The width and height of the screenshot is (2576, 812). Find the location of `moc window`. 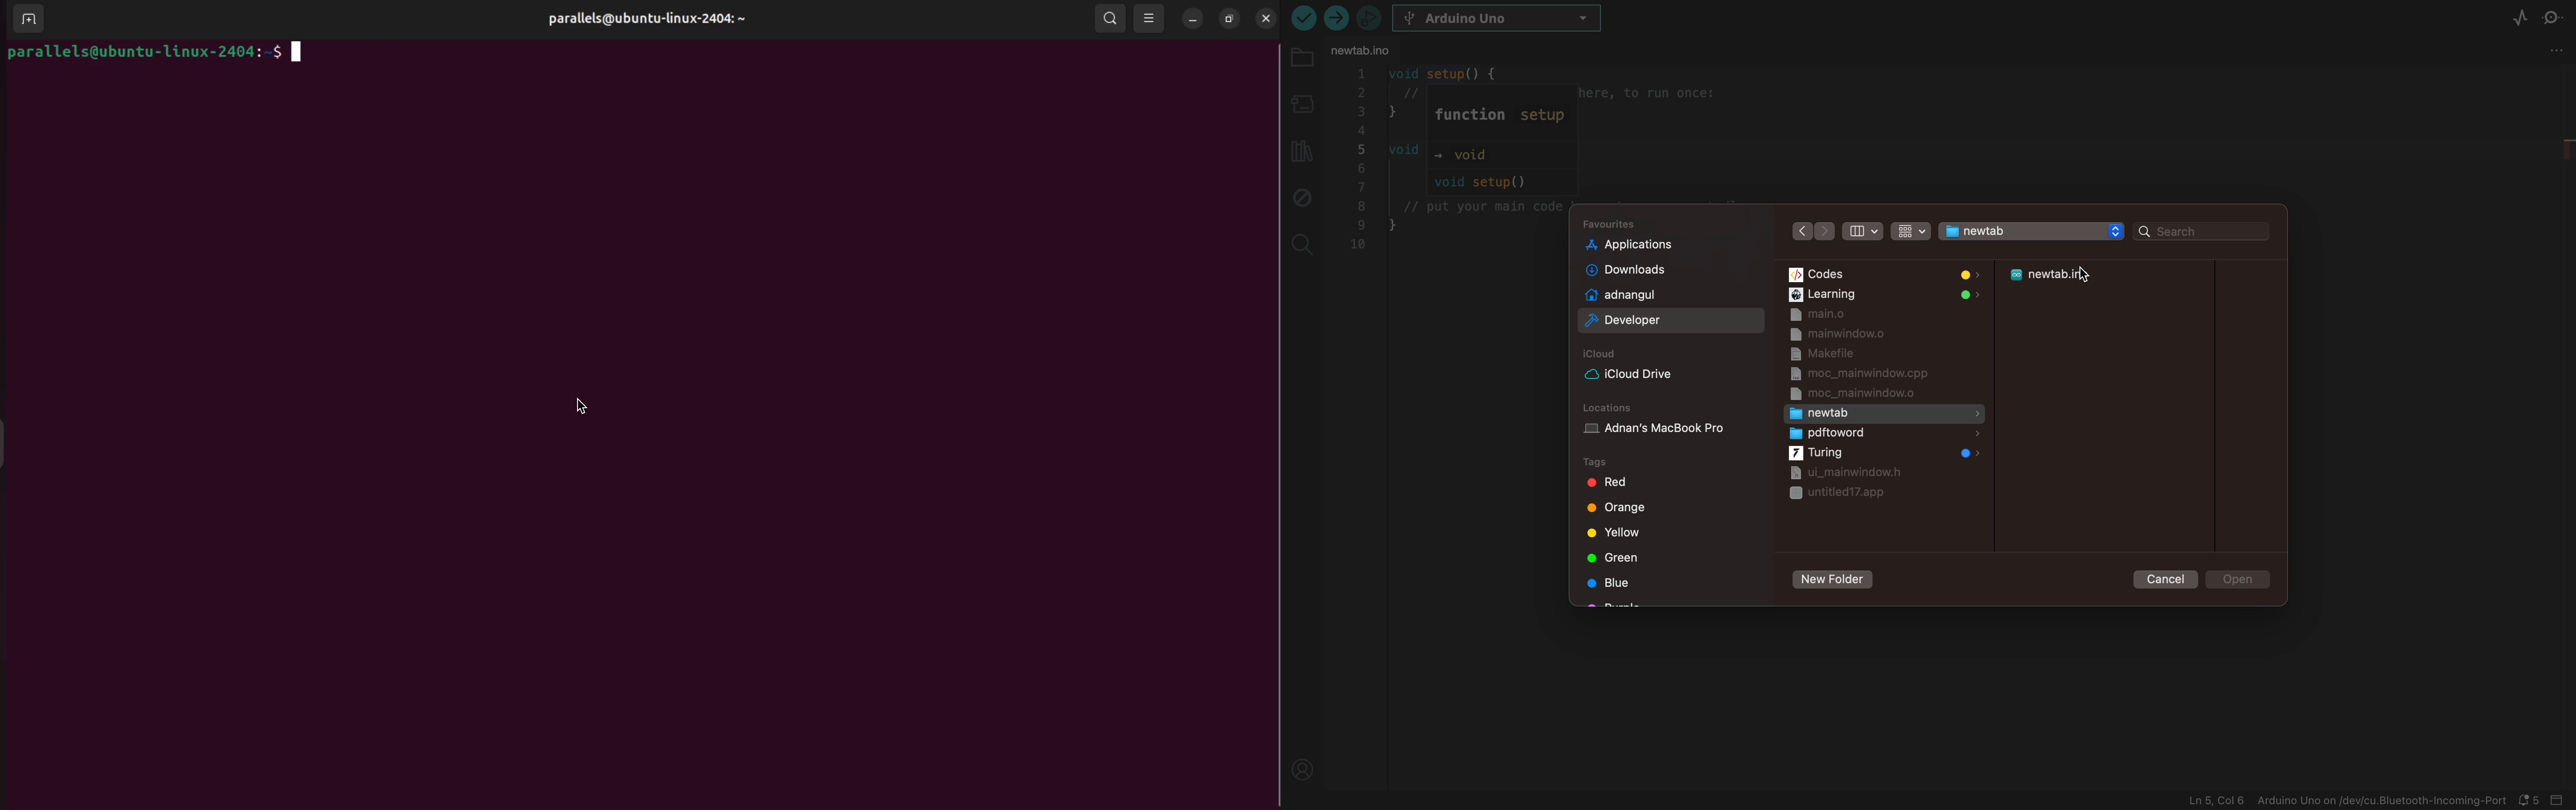

moc window is located at coordinates (1861, 374).